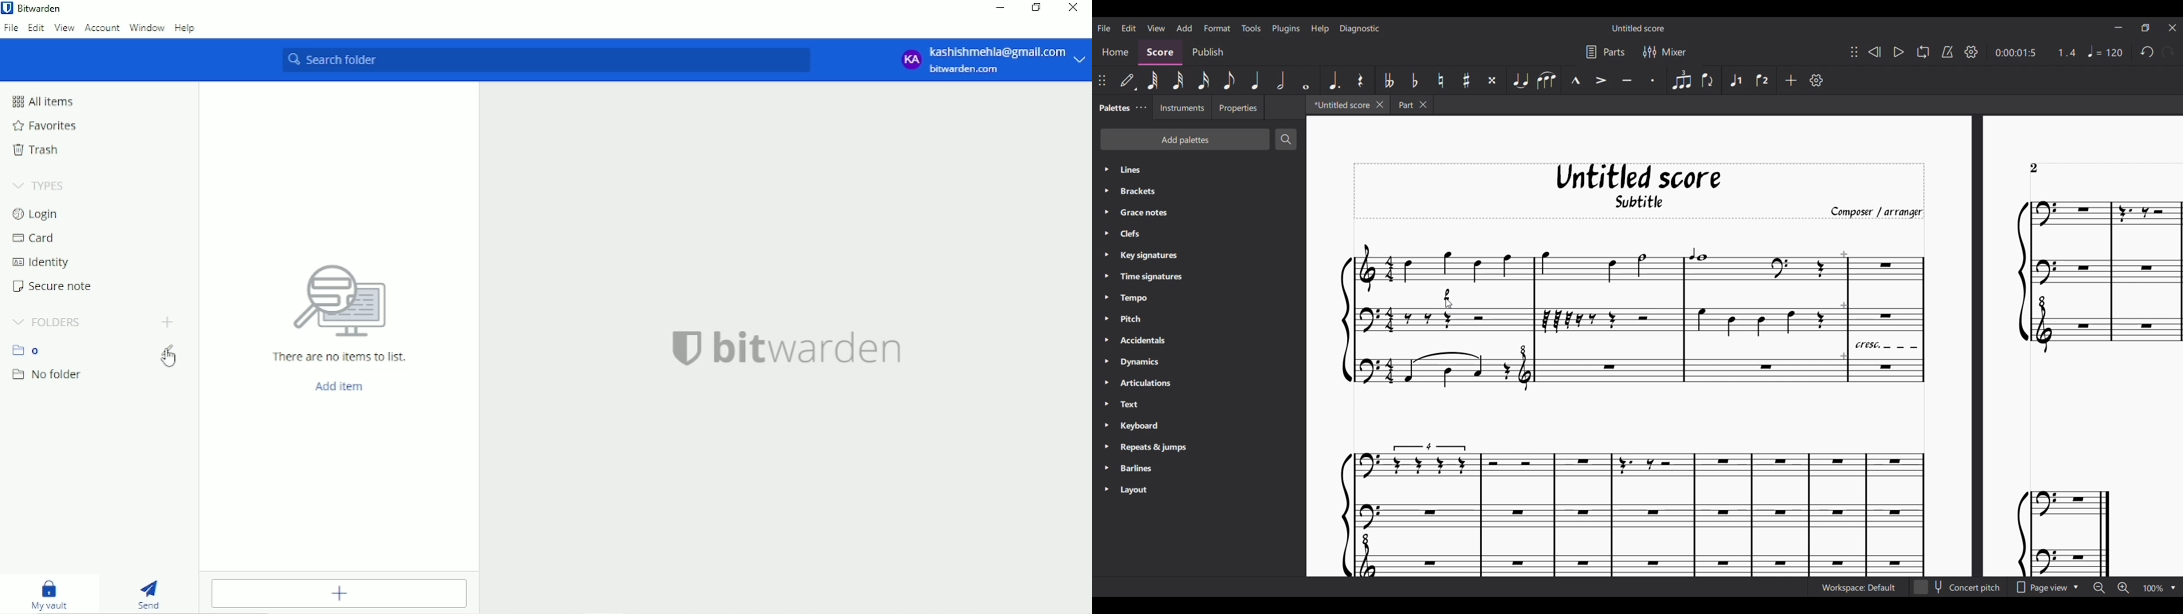 This screenshot has width=2184, height=616. Describe the element at coordinates (1734, 80) in the screenshot. I see `Voice 1` at that location.